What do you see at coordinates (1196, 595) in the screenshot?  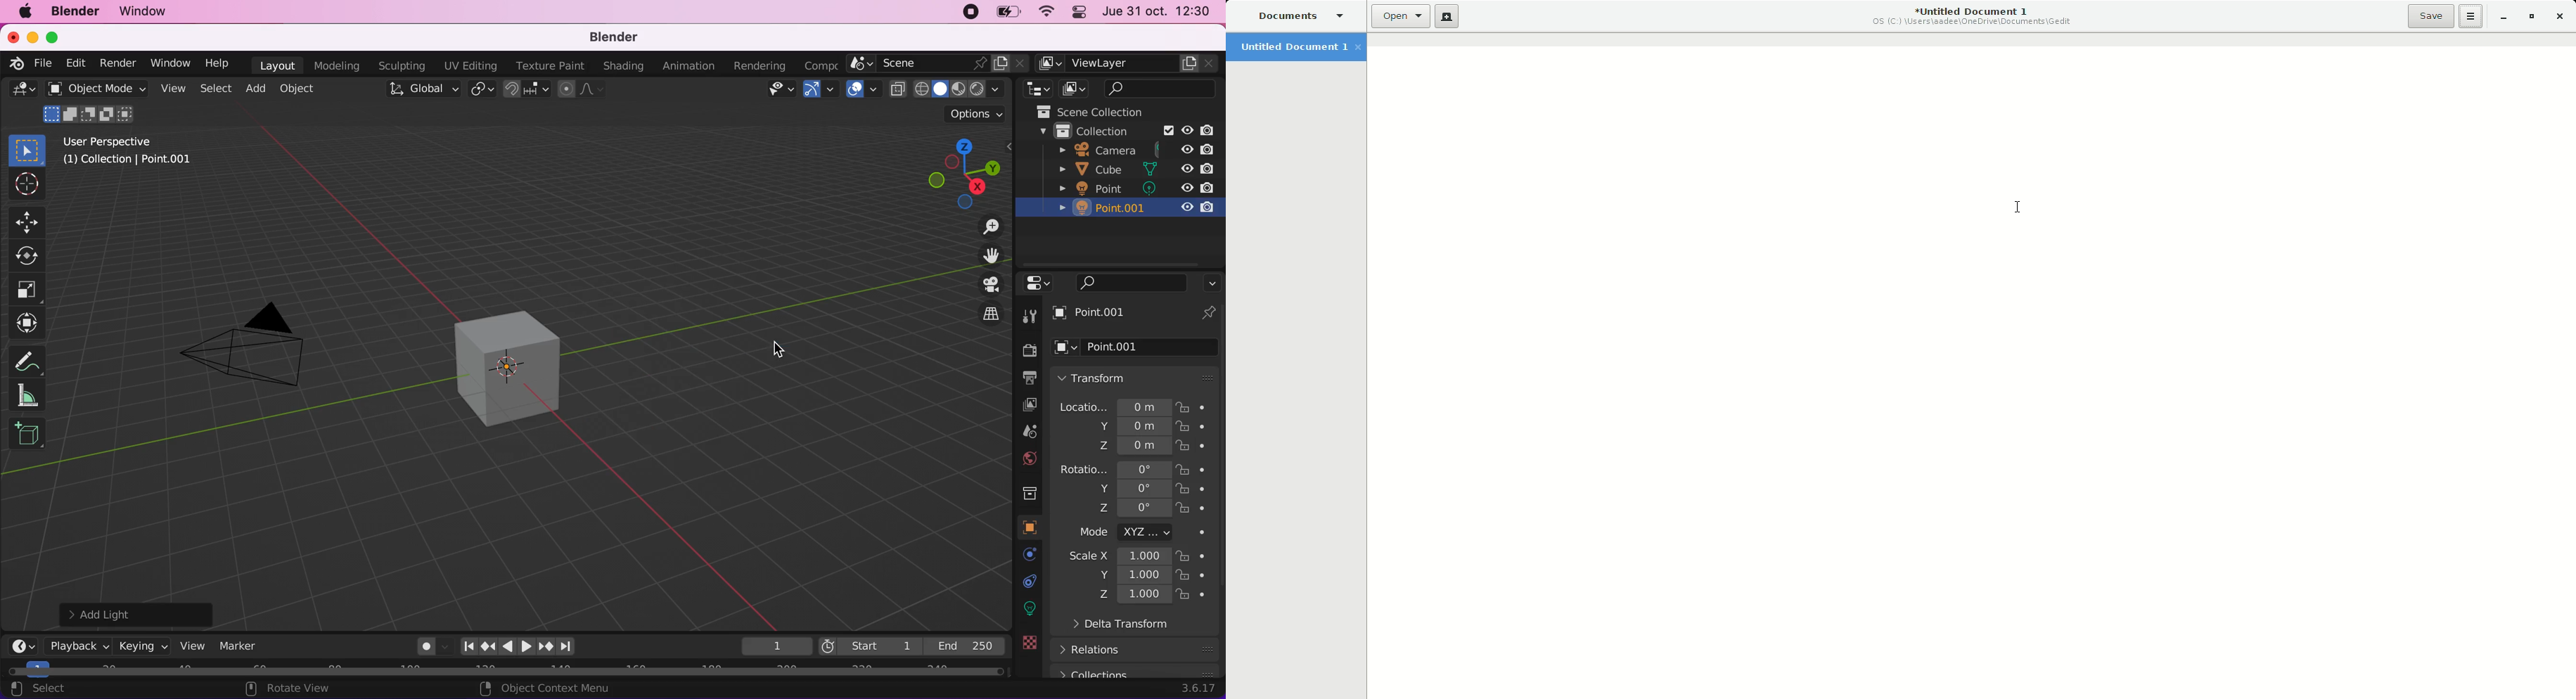 I see `lock` at bounding box center [1196, 595].